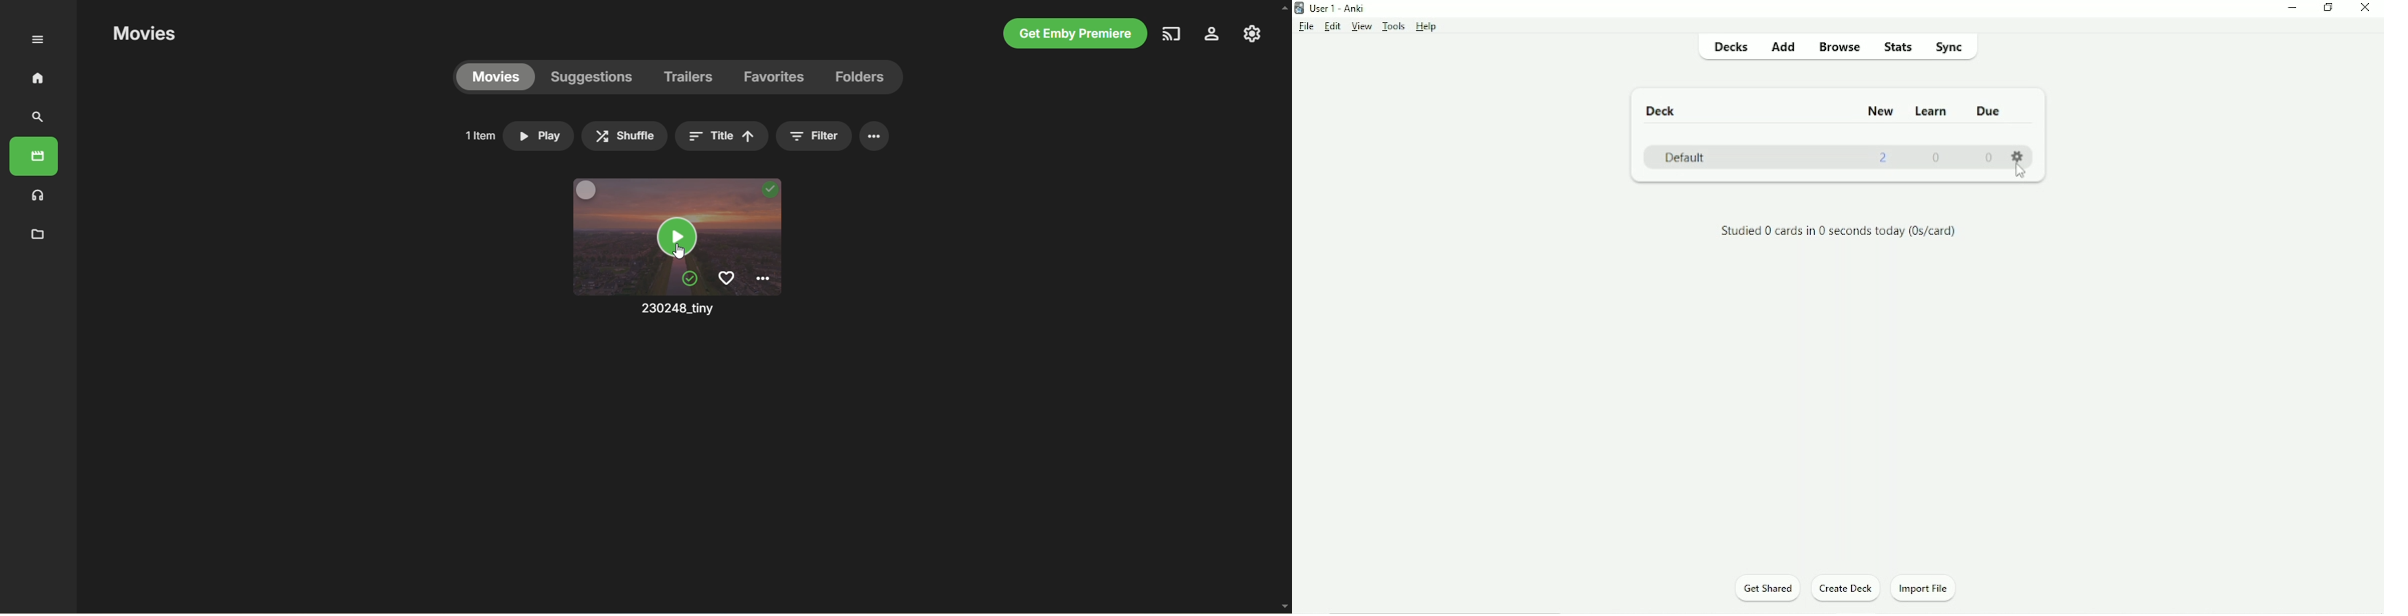  Describe the element at coordinates (1254, 36) in the screenshot. I see `manage emby server` at that location.